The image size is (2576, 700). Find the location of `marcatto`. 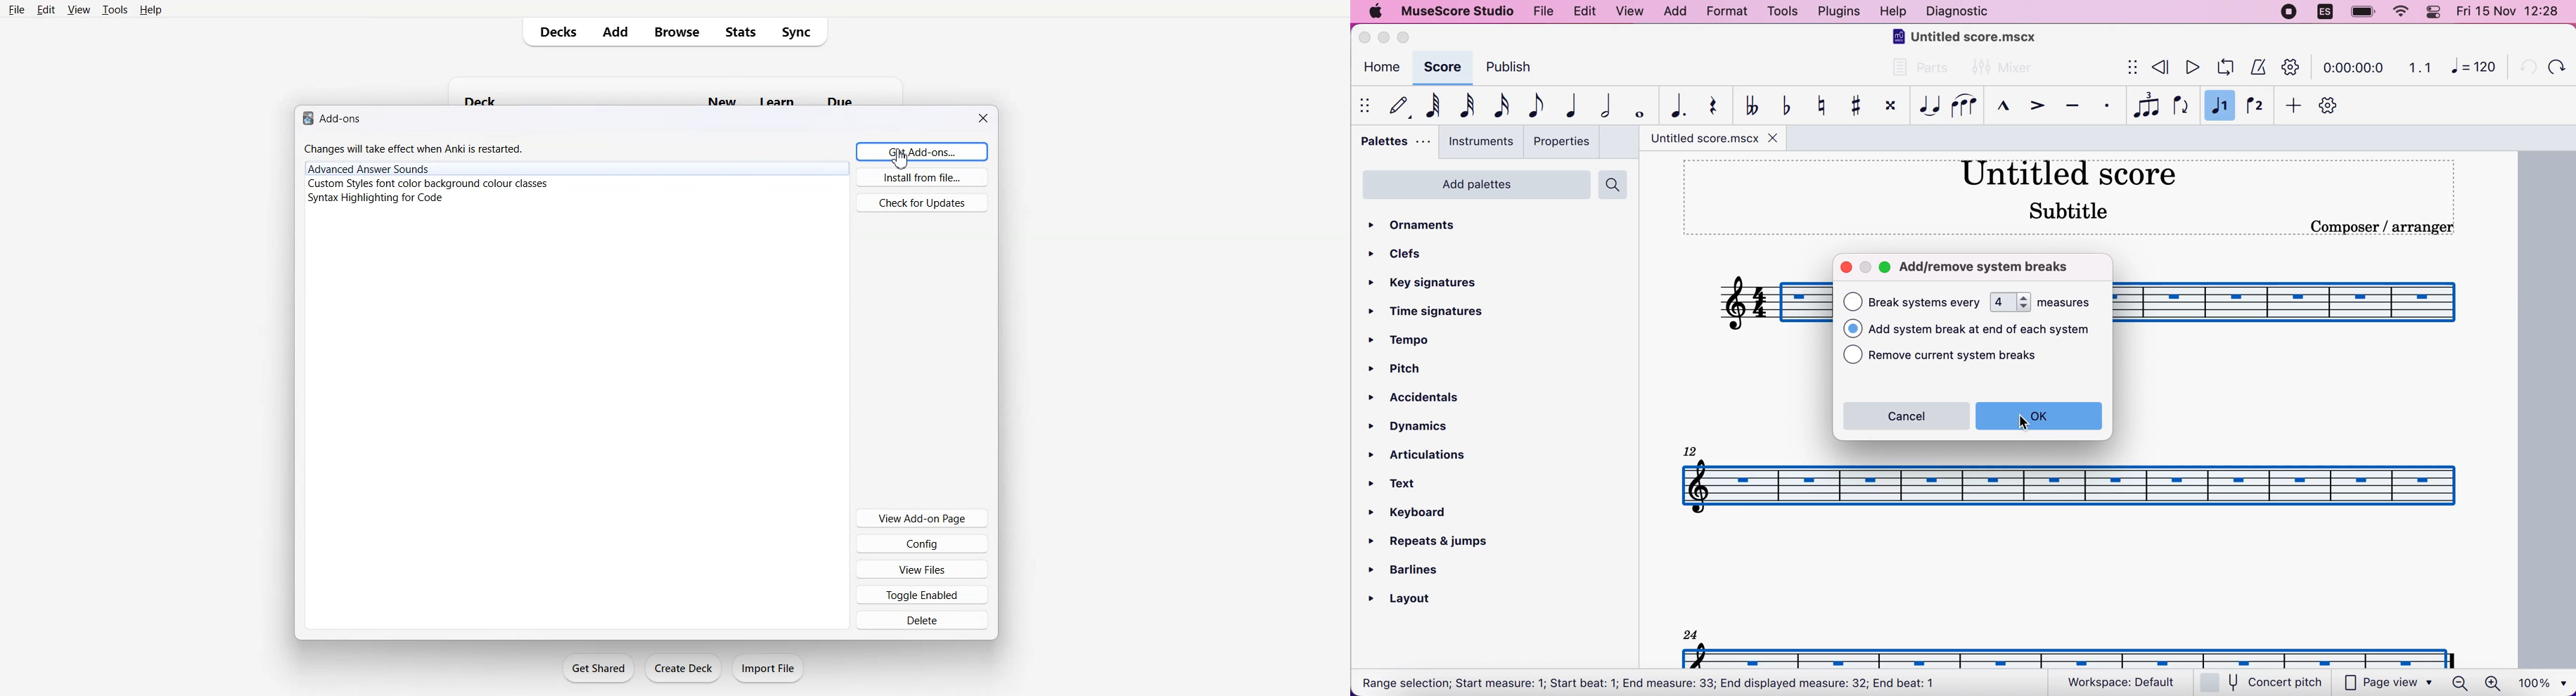

marcatto is located at coordinates (2000, 109).